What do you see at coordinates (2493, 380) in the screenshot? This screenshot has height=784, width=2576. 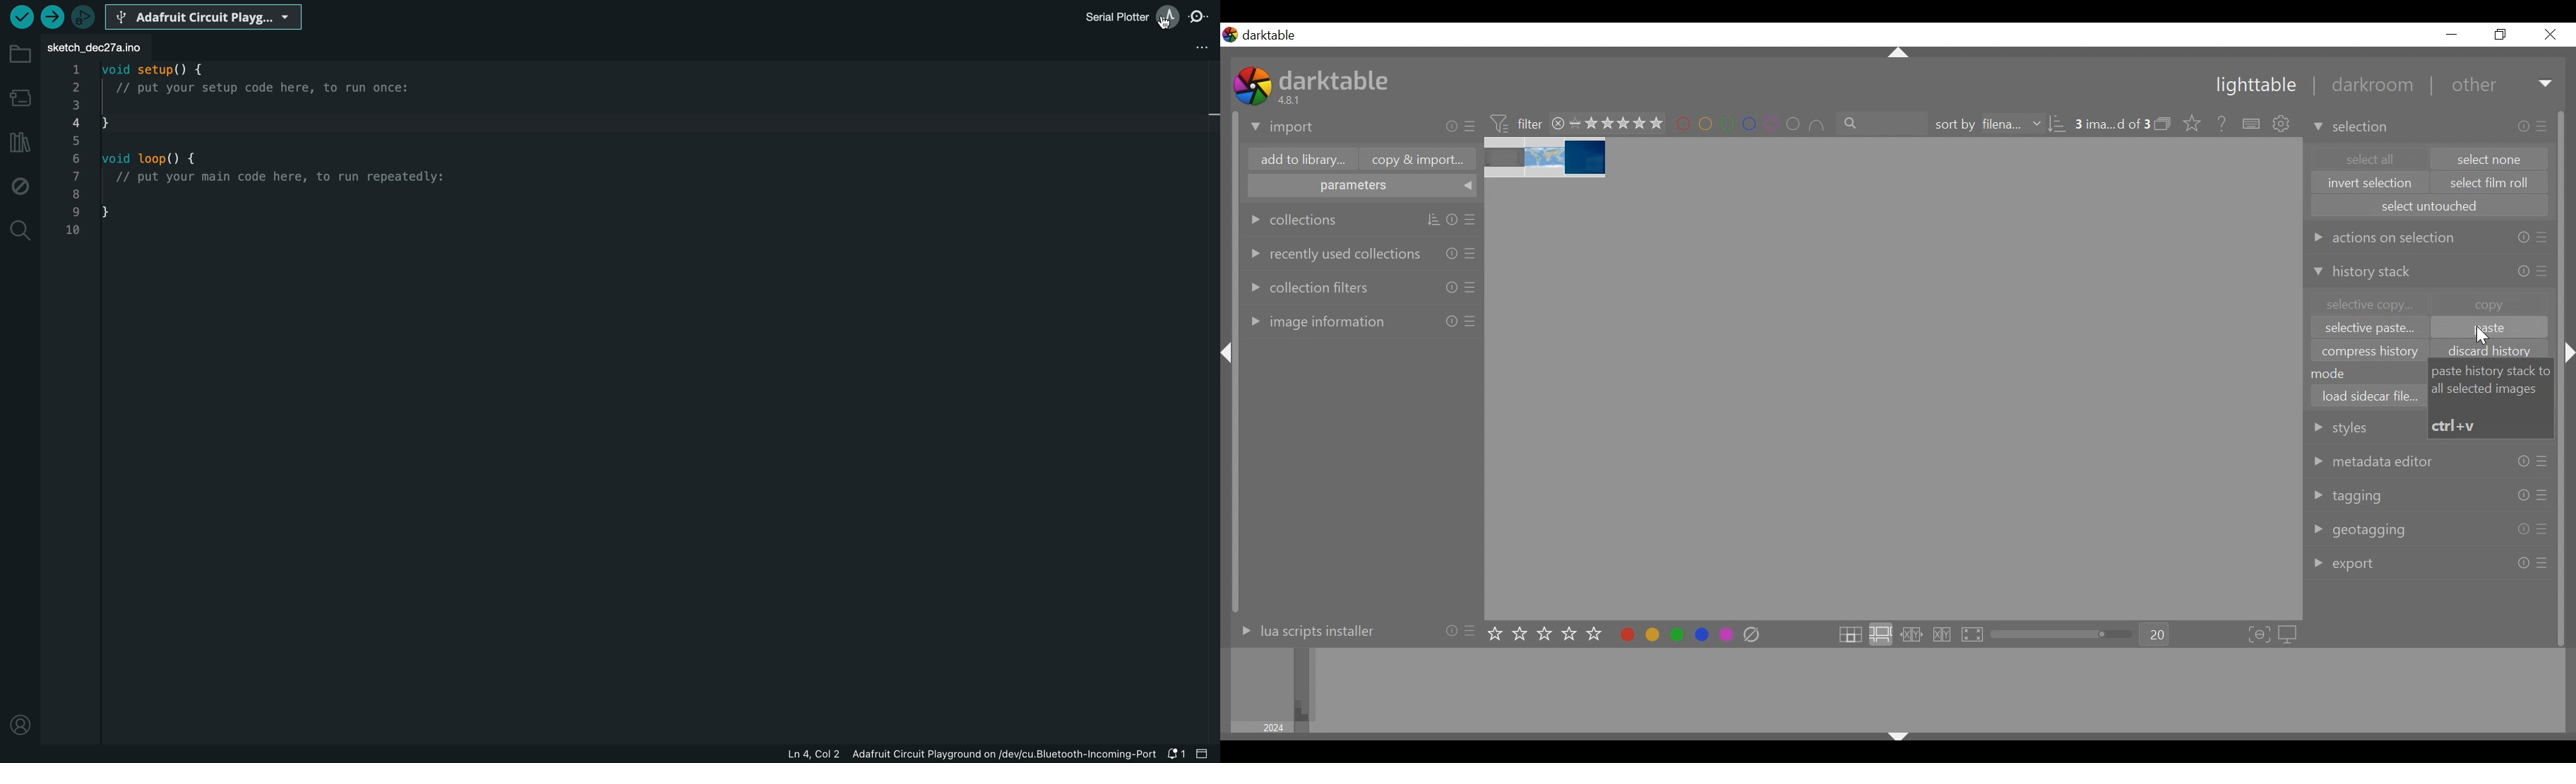 I see `paste history stack to
all selected images` at bounding box center [2493, 380].